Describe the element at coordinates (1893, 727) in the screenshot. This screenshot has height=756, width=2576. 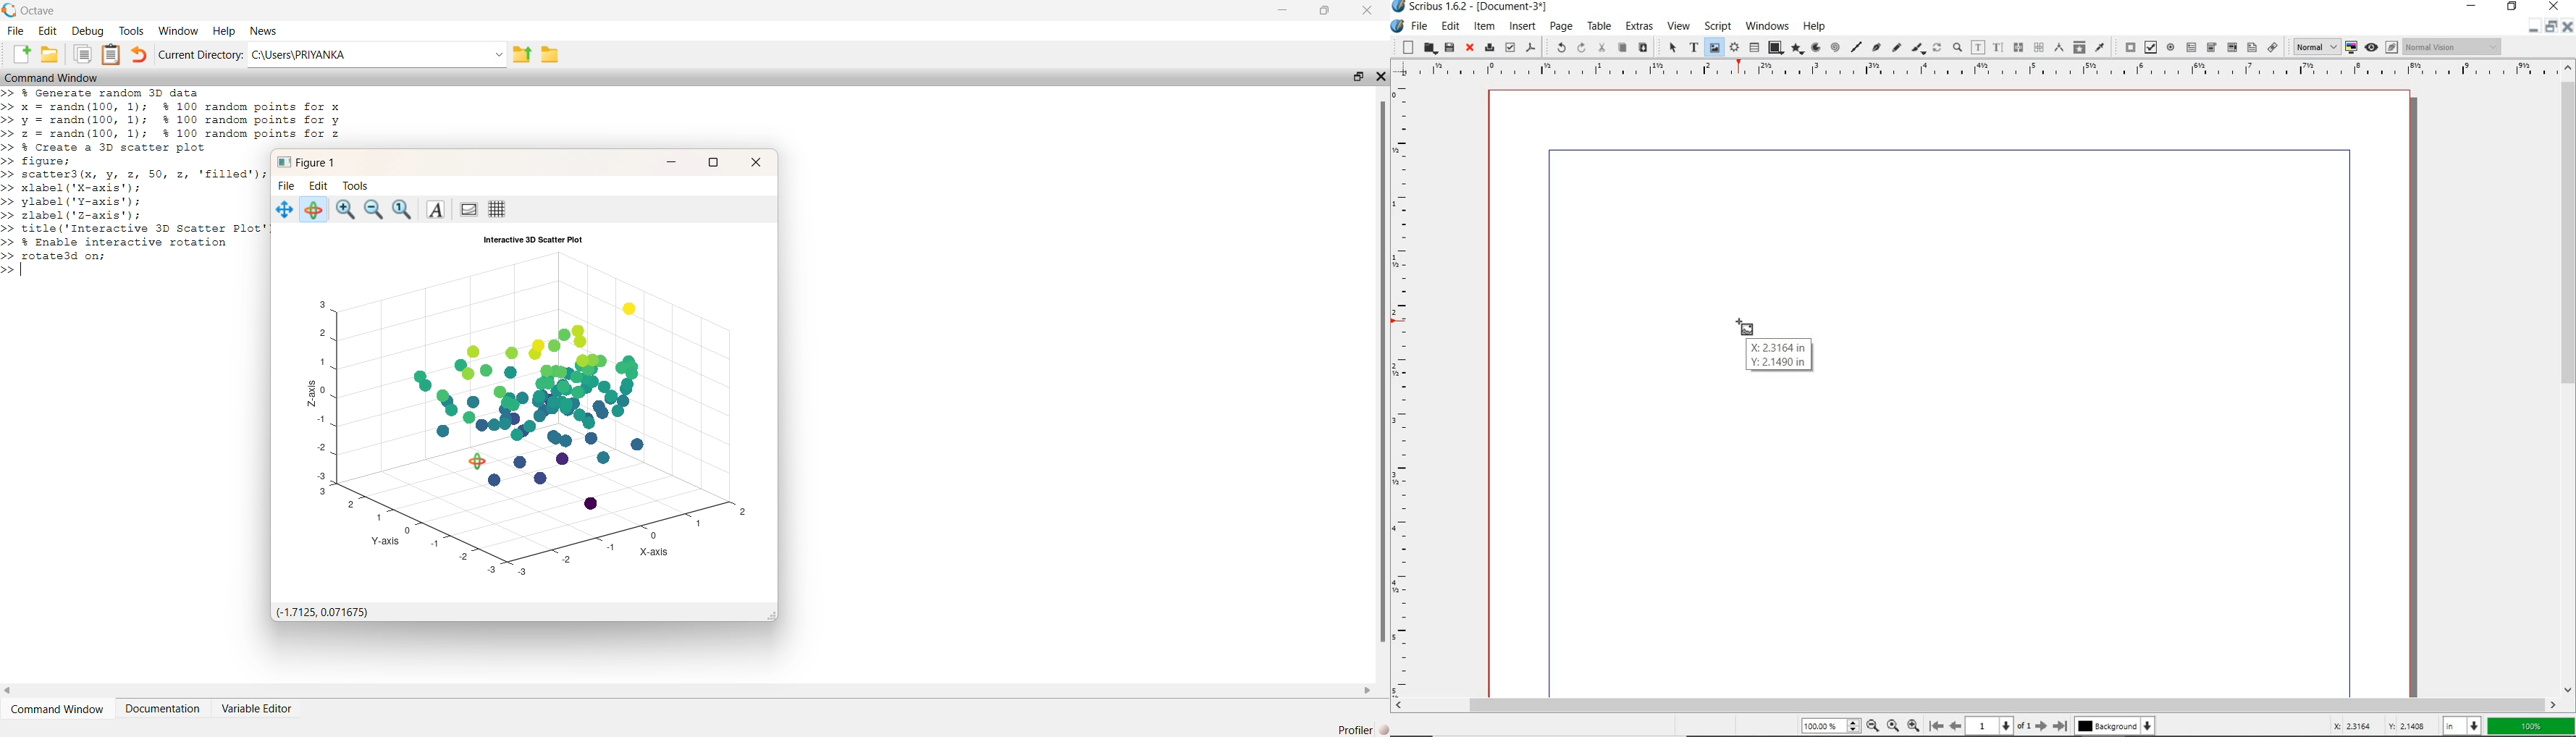
I see `zoom to` at that location.